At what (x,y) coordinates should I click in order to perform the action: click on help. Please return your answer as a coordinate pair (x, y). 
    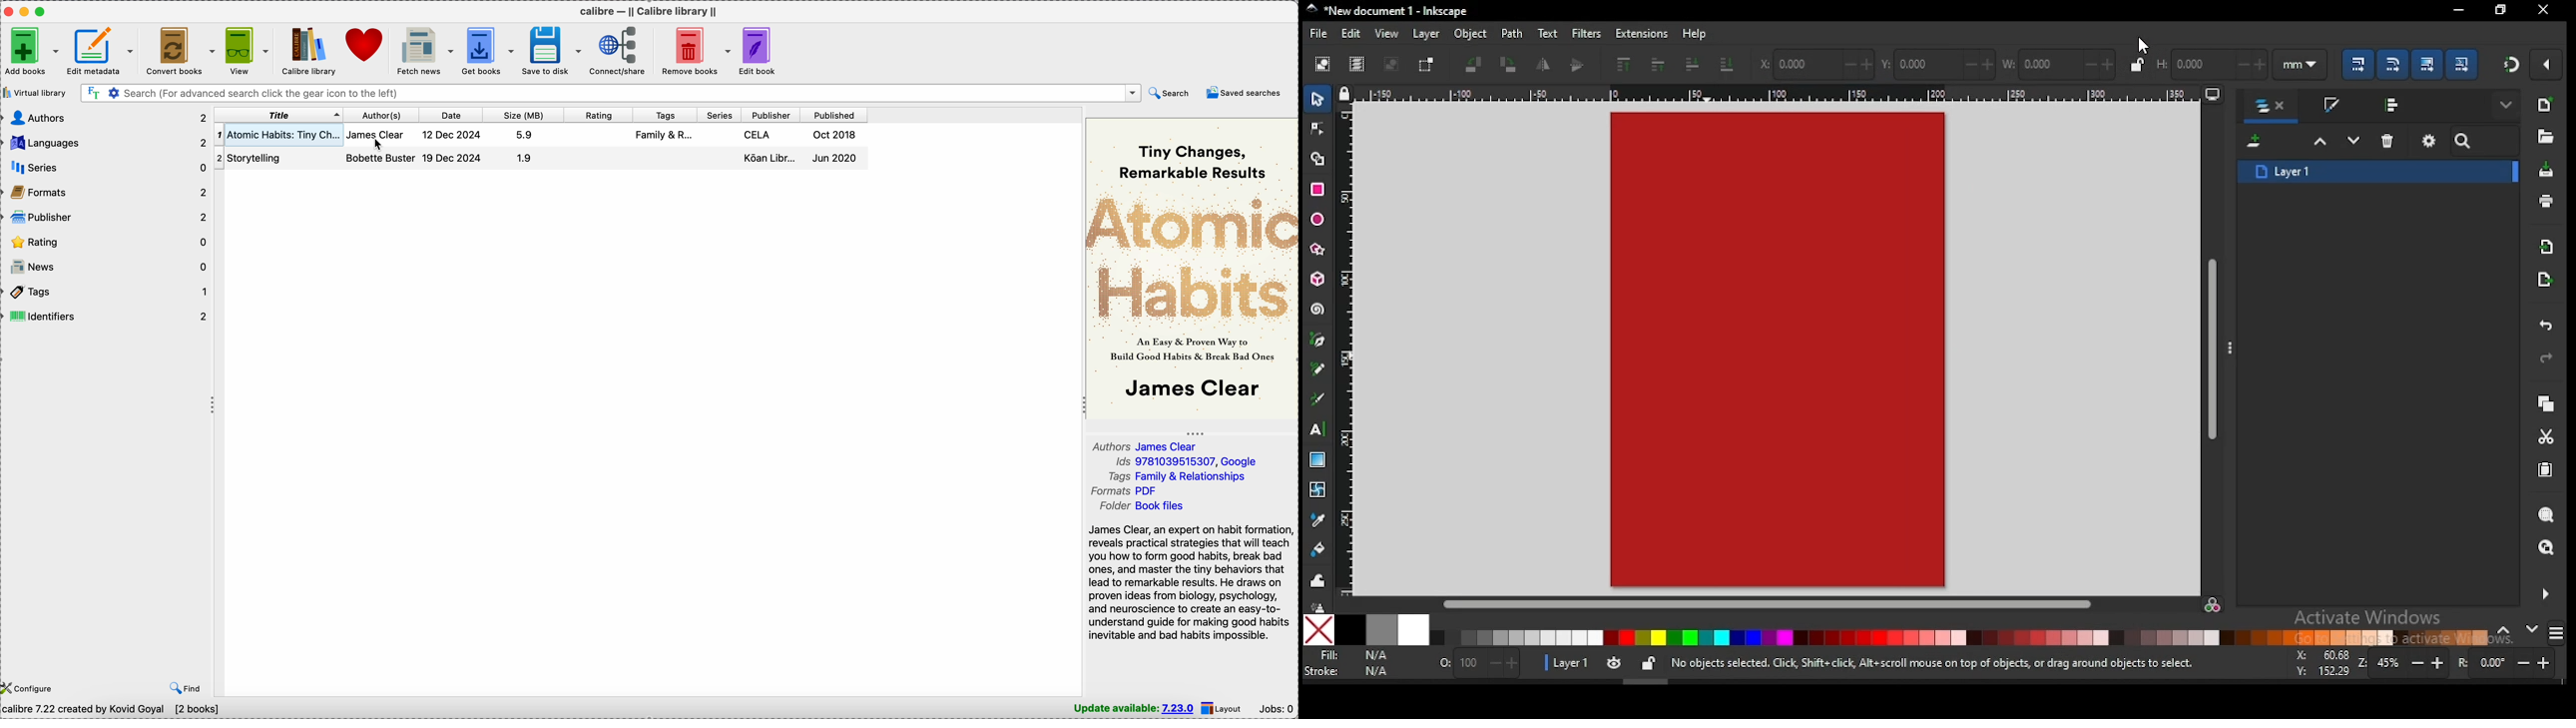
    Looking at the image, I should click on (1698, 33).